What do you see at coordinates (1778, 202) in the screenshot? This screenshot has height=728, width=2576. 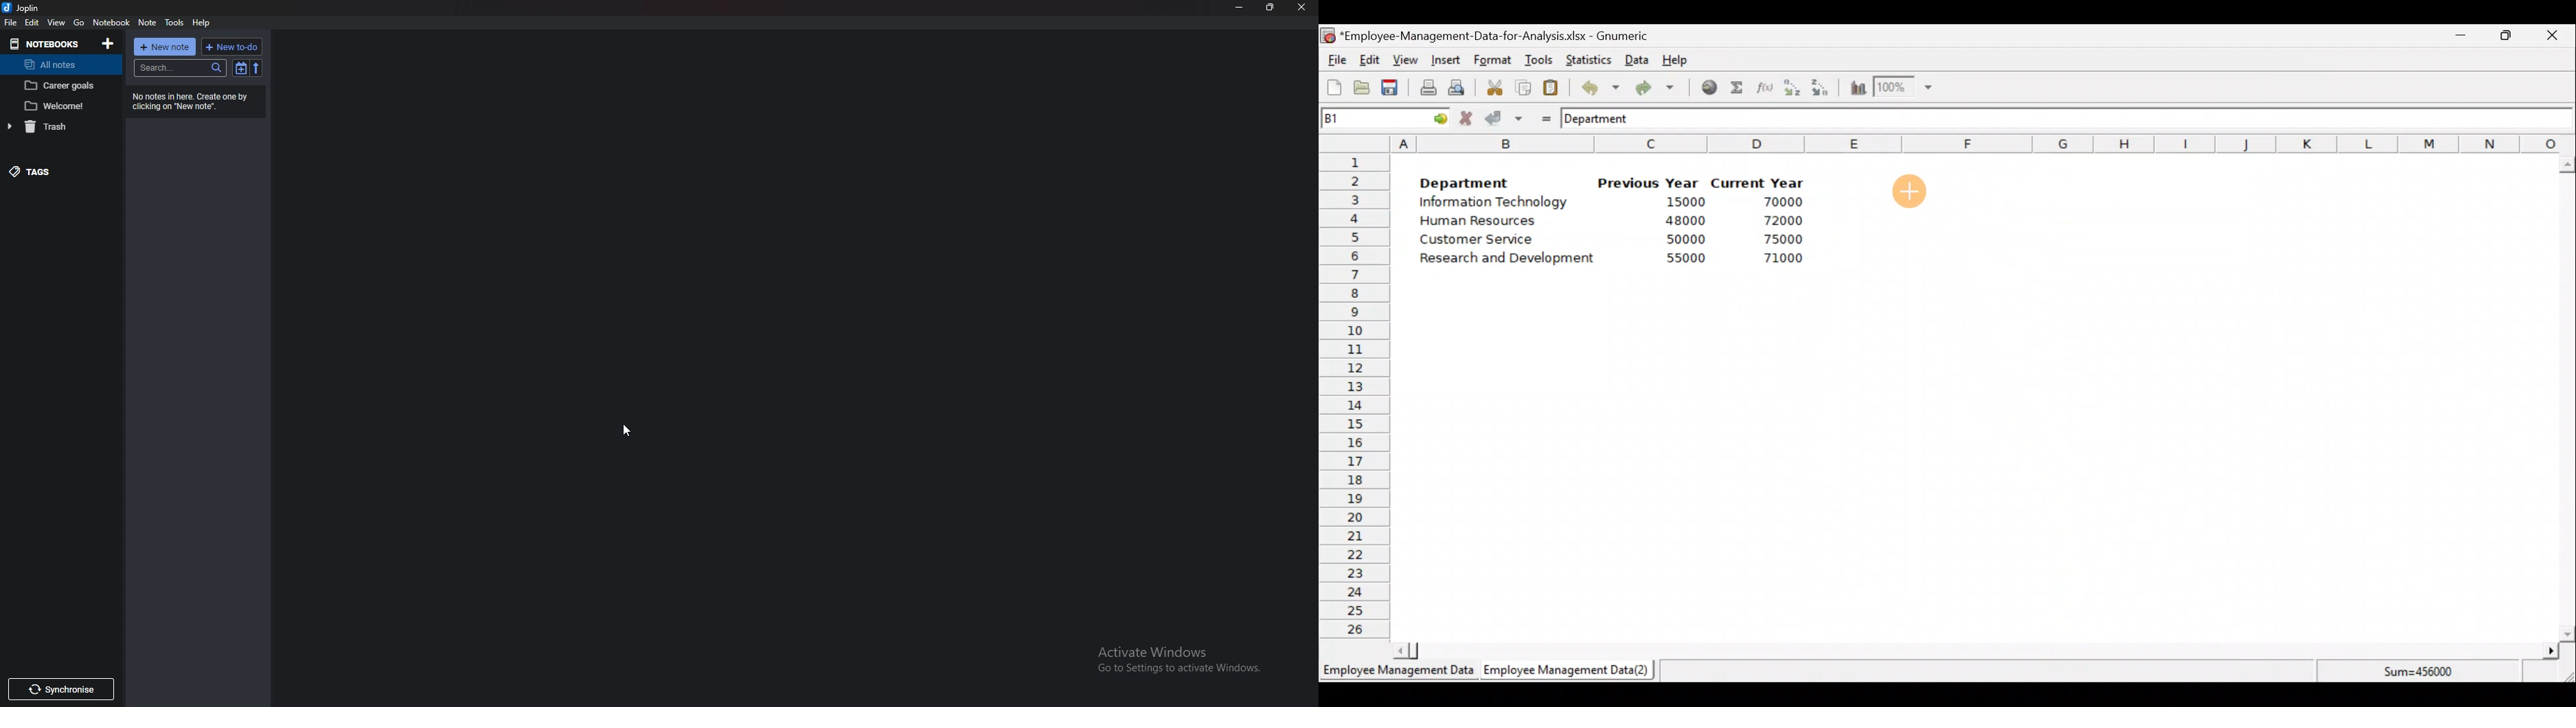 I see `70000` at bounding box center [1778, 202].